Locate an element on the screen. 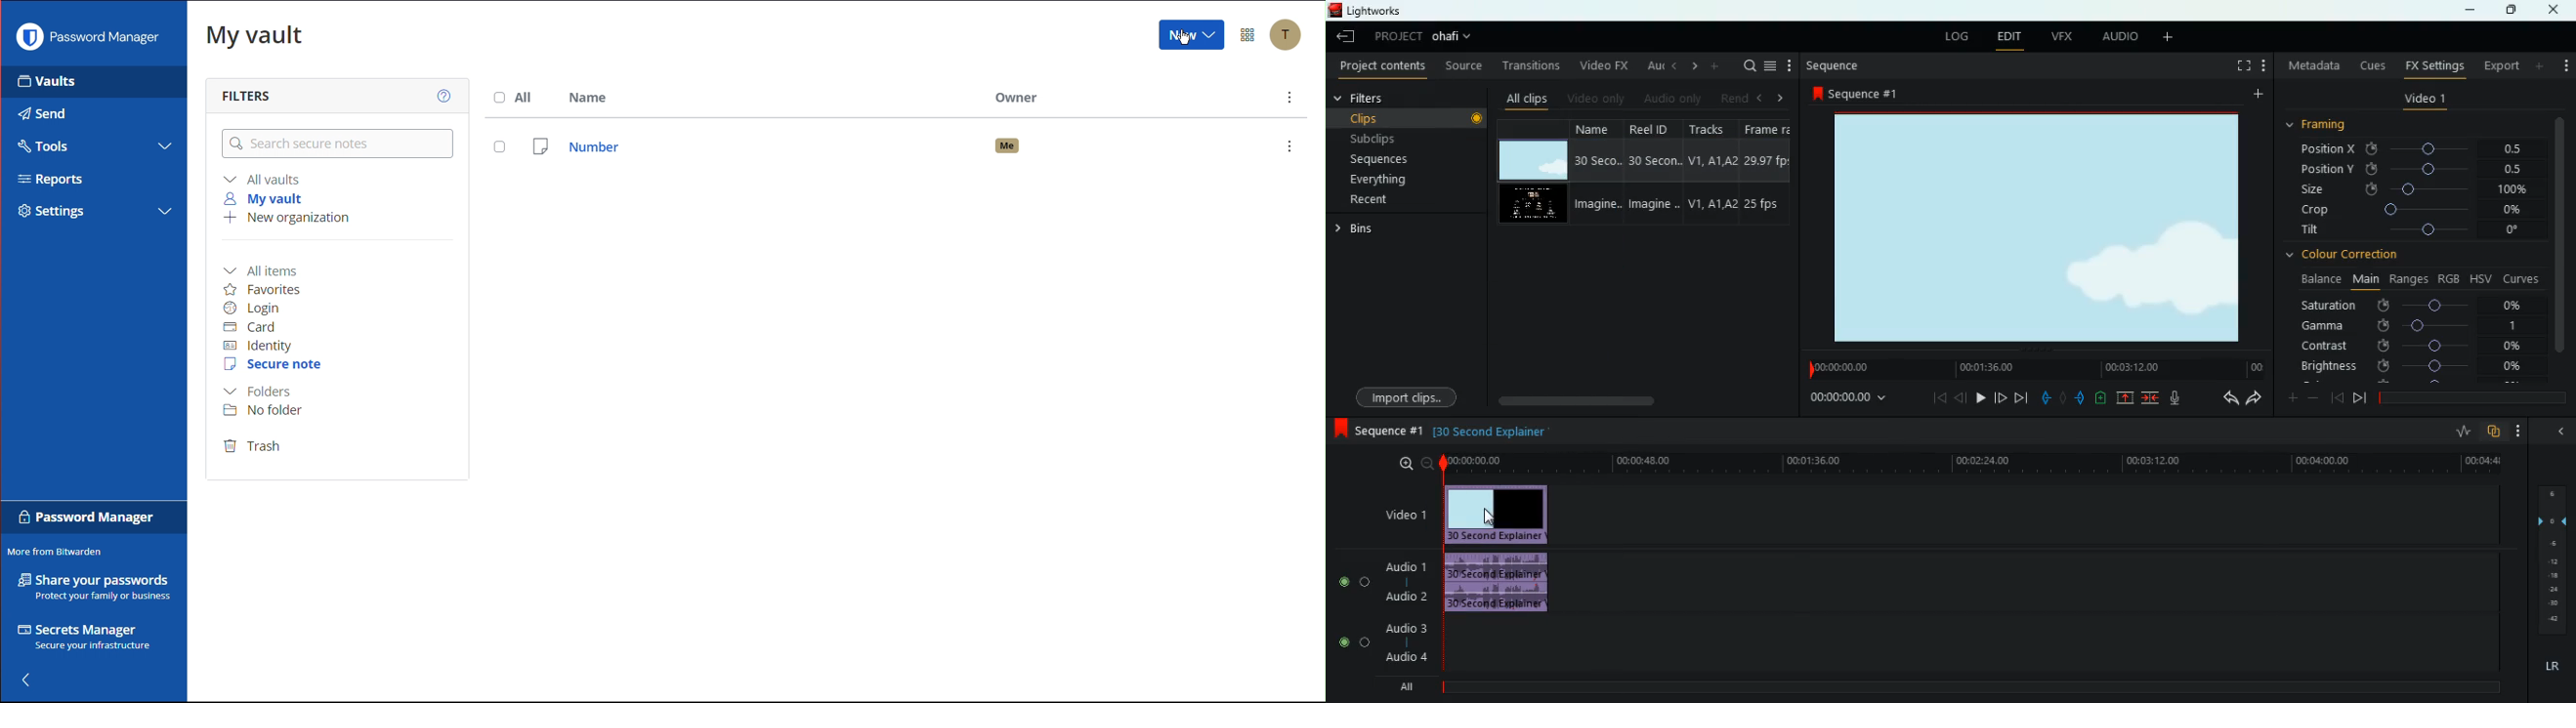 This screenshot has height=728, width=2576. up is located at coordinates (2127, 397).